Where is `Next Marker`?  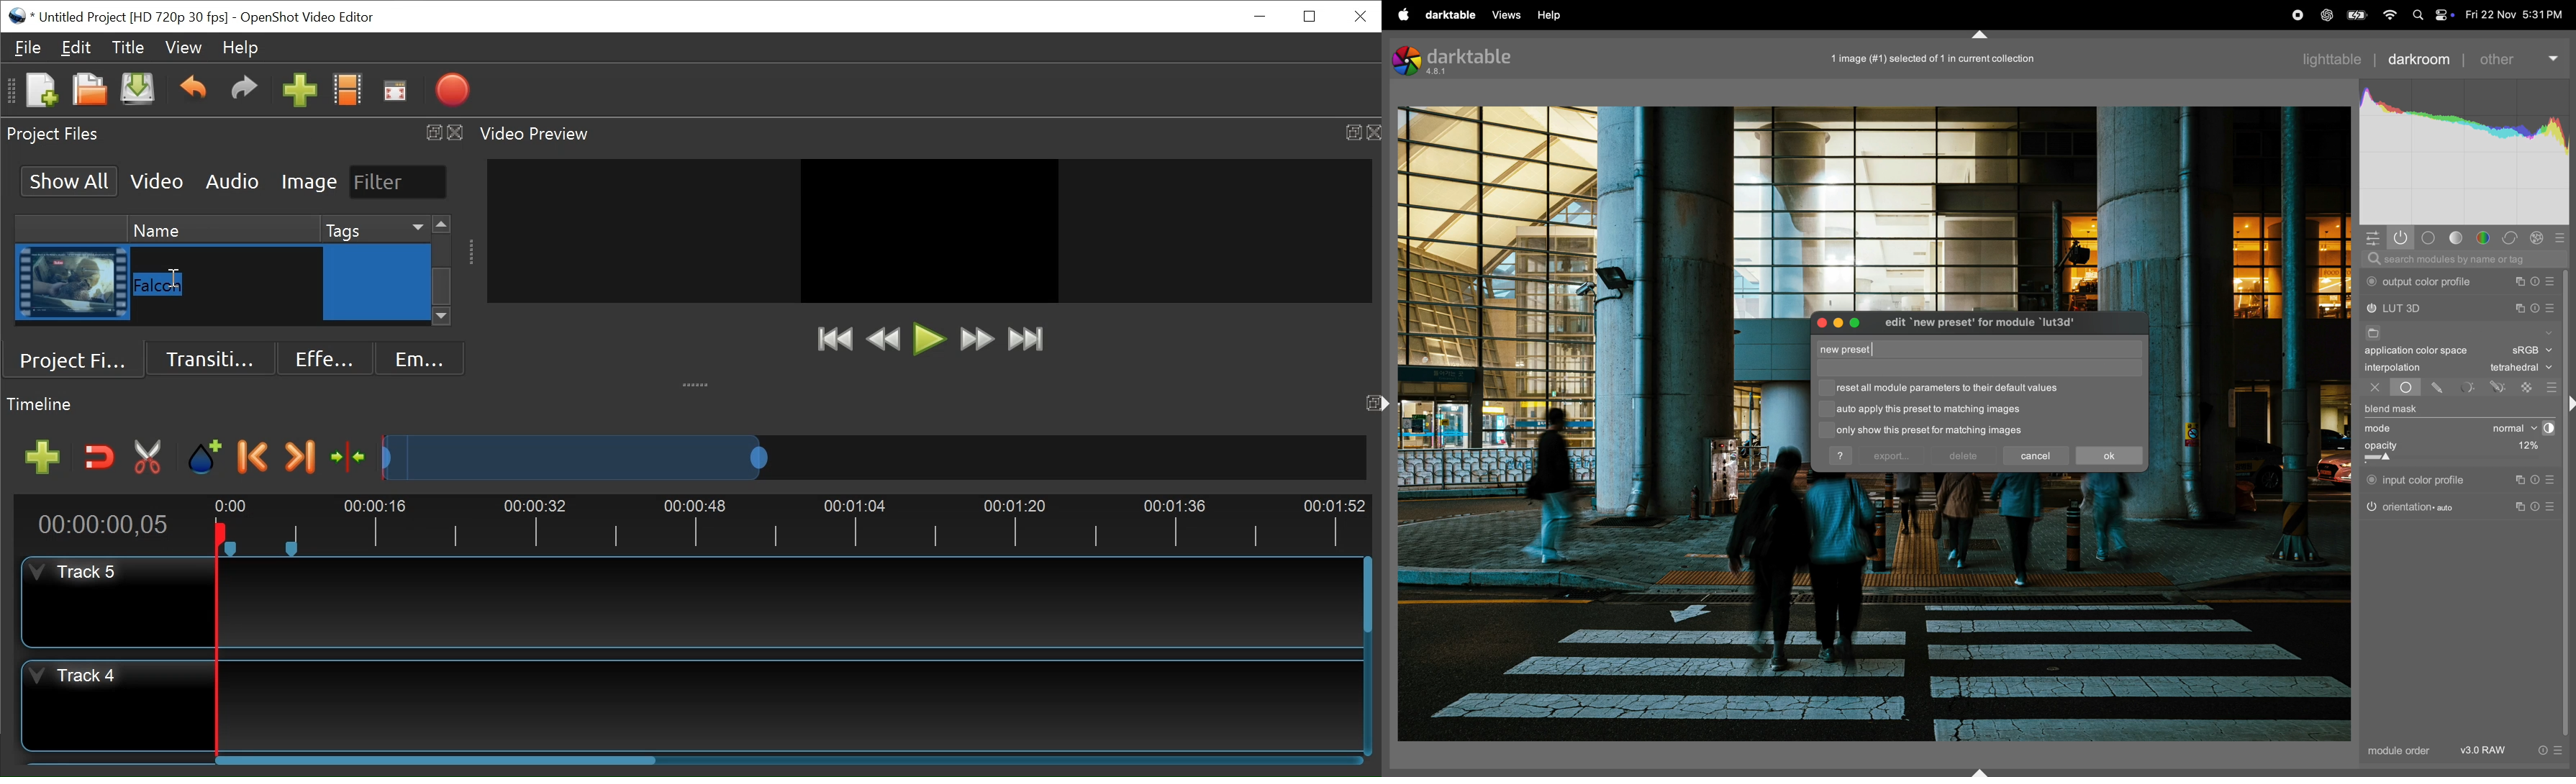
Next Marker is located at coordinates (300, 458).